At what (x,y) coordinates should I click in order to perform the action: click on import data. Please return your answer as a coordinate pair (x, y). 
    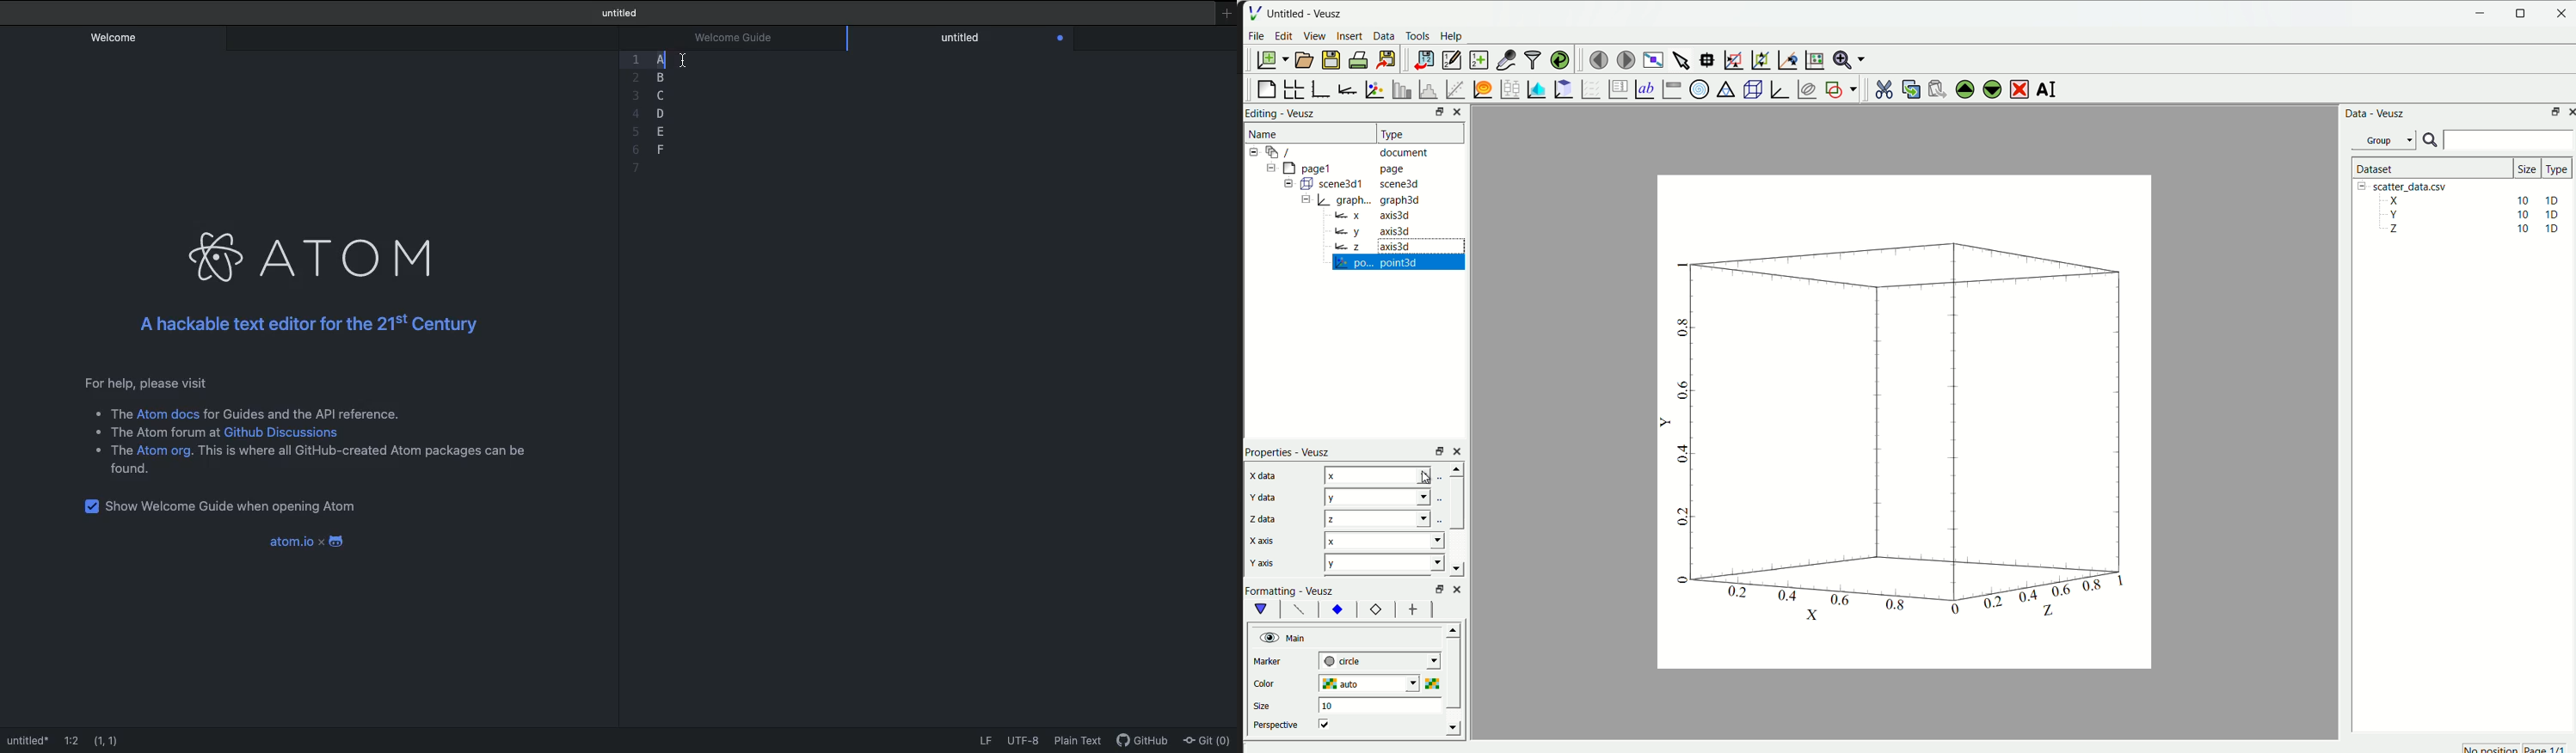
    Looking at the image, I should click on (1421, 60).